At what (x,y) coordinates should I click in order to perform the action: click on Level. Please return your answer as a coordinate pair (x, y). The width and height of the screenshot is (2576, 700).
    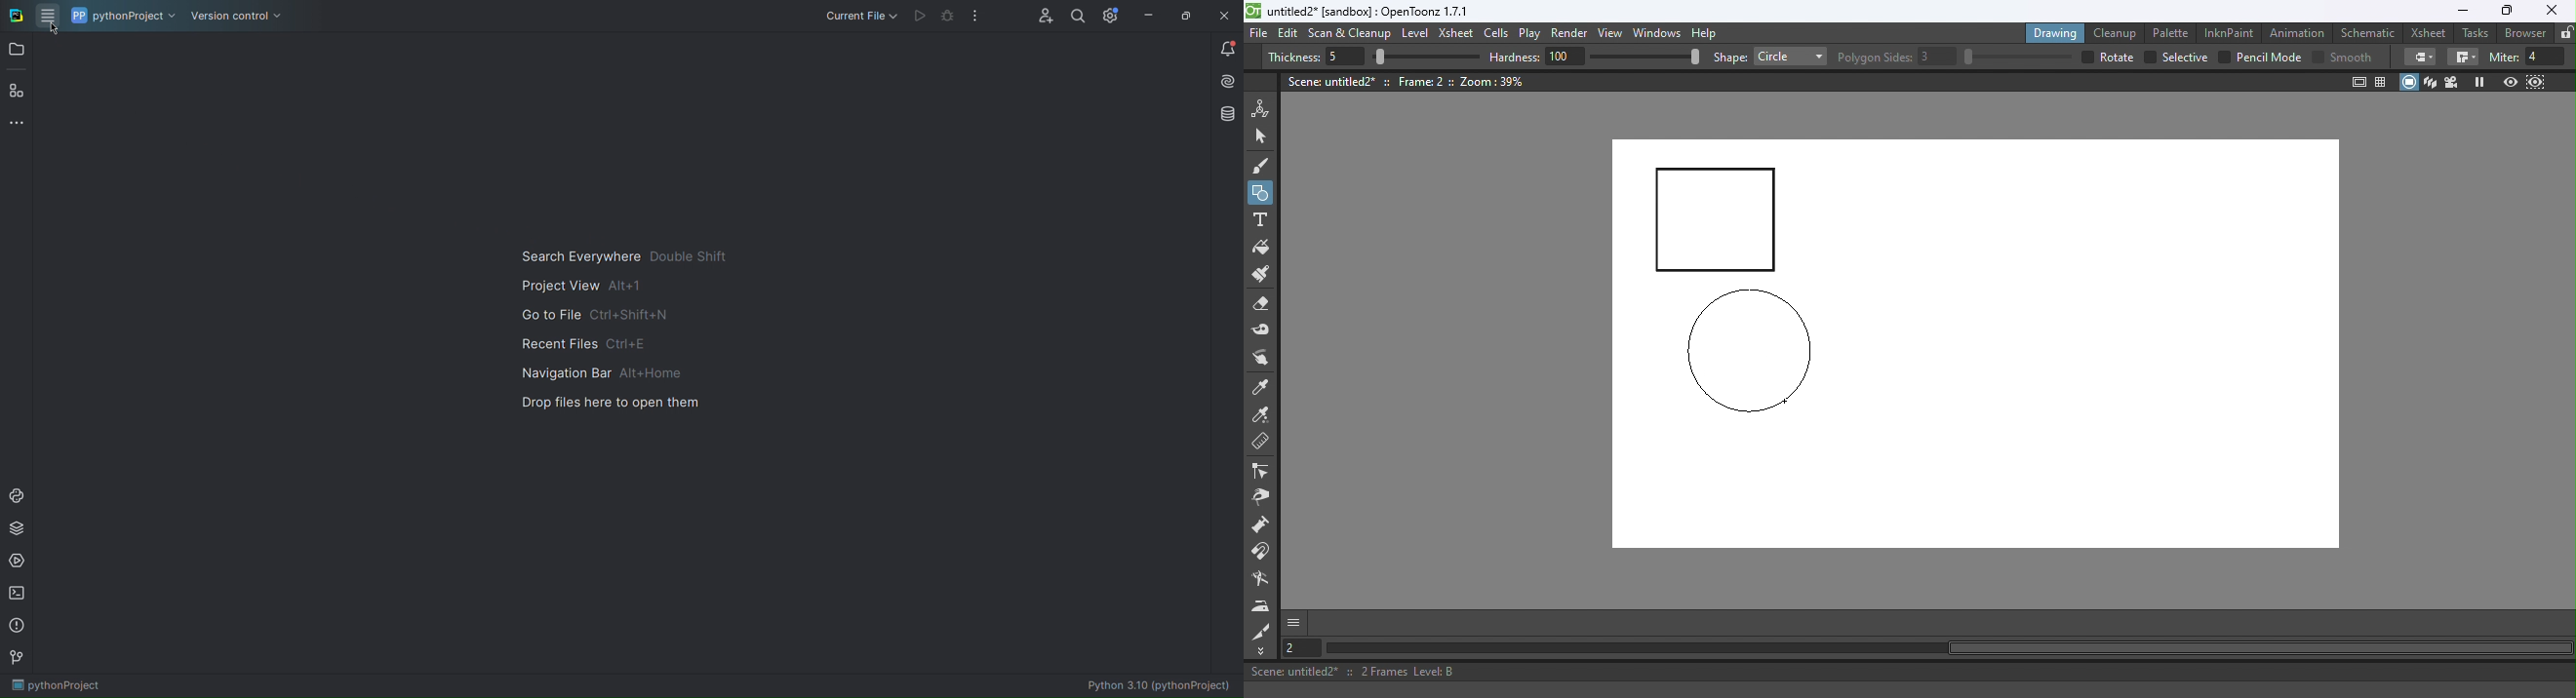
    Looking at the image, I should click on (1415, 34).